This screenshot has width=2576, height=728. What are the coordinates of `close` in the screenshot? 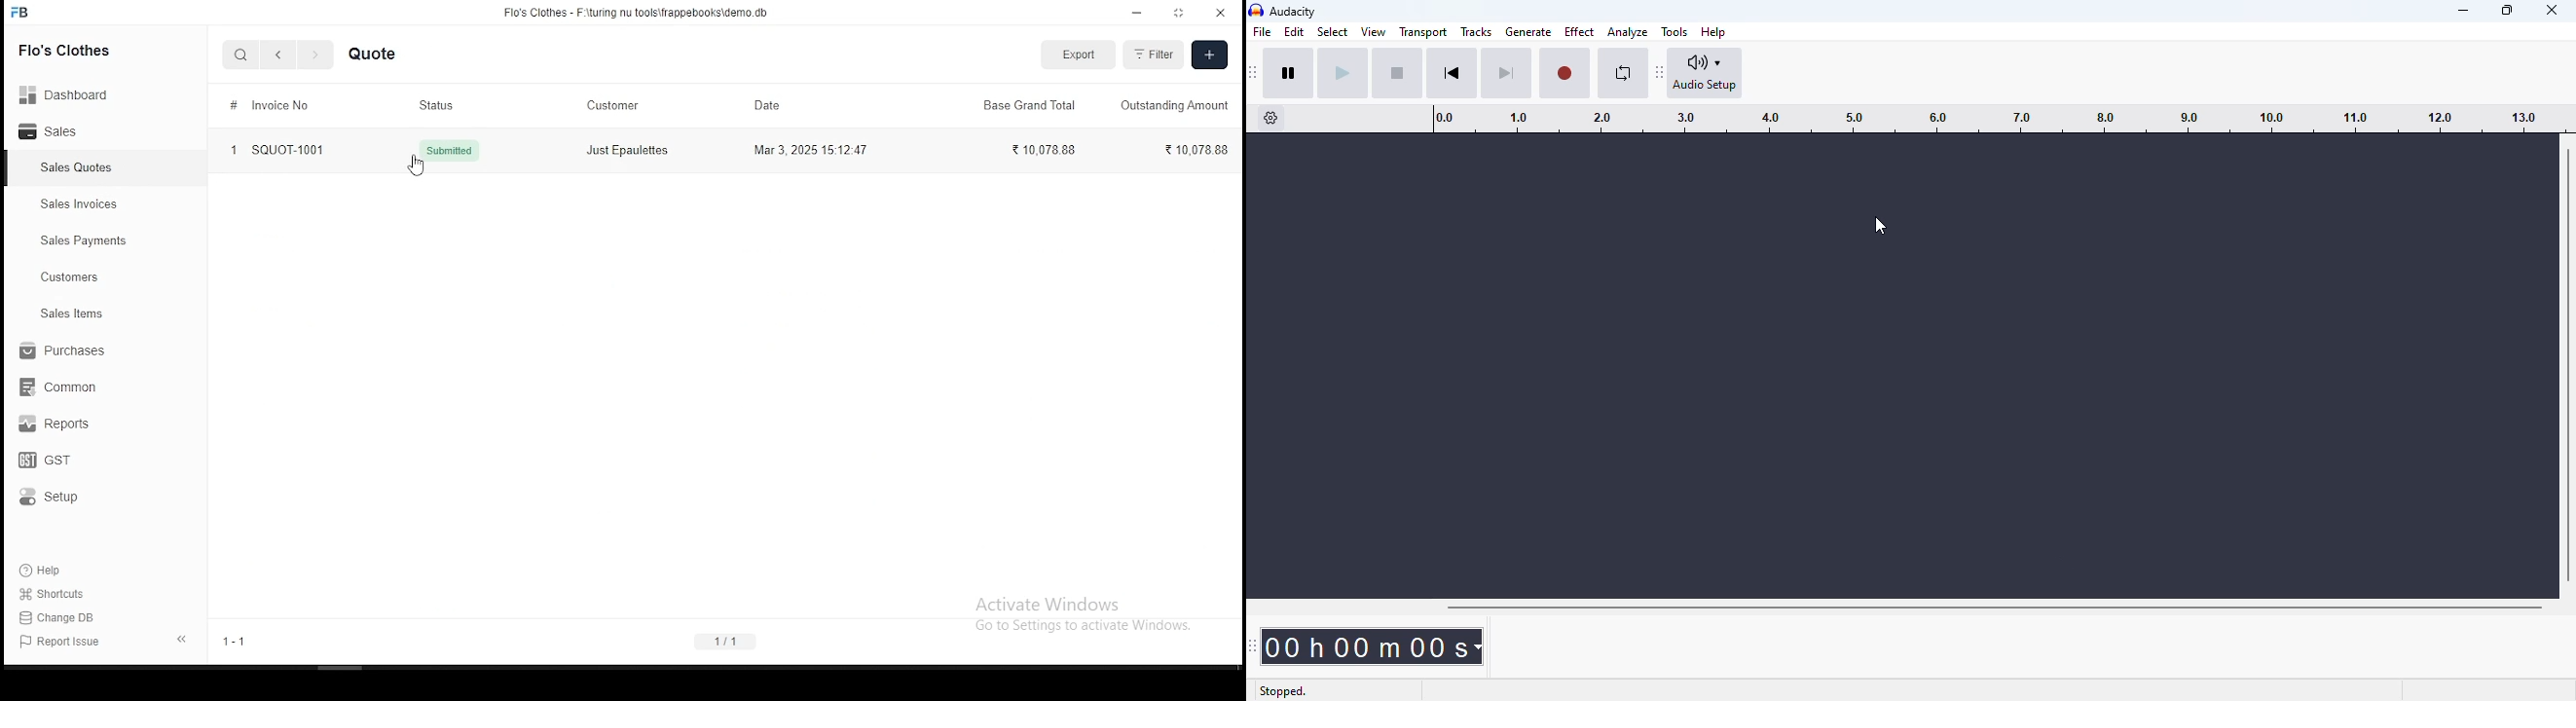 It's located at (1221, 12).